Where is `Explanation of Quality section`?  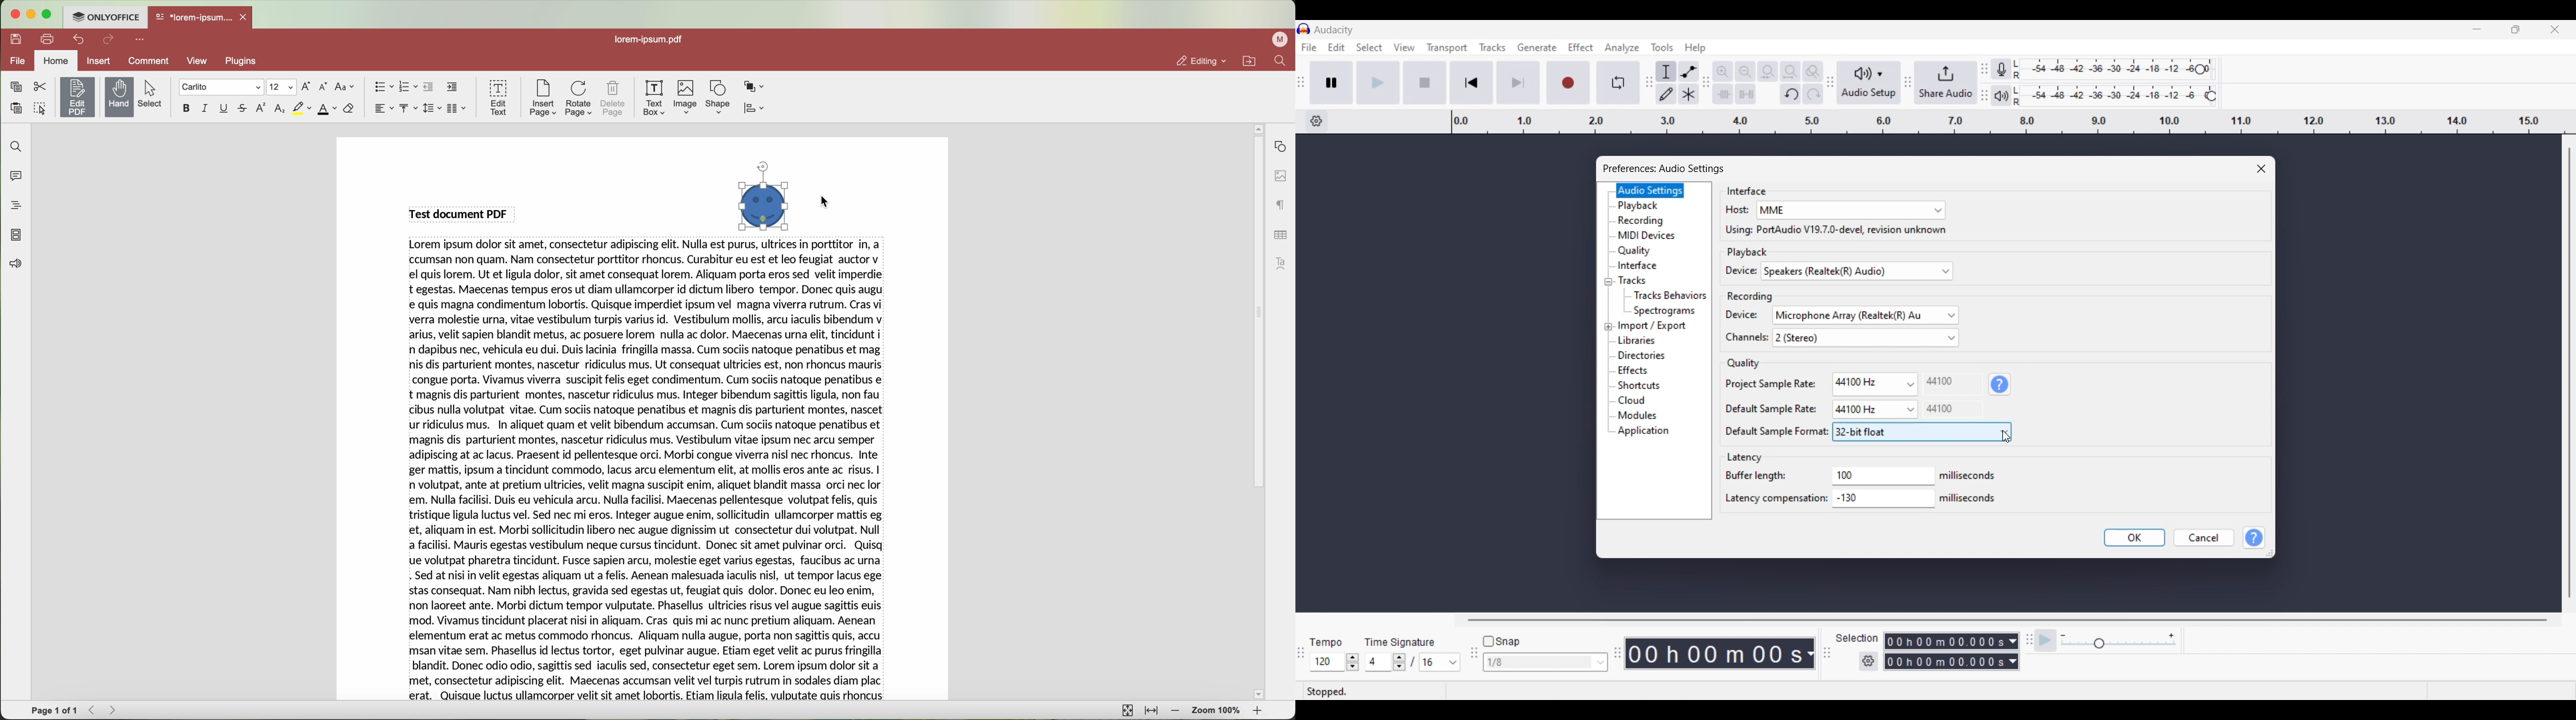
Explanation of Quality section is located at coordinates (2000, 385).